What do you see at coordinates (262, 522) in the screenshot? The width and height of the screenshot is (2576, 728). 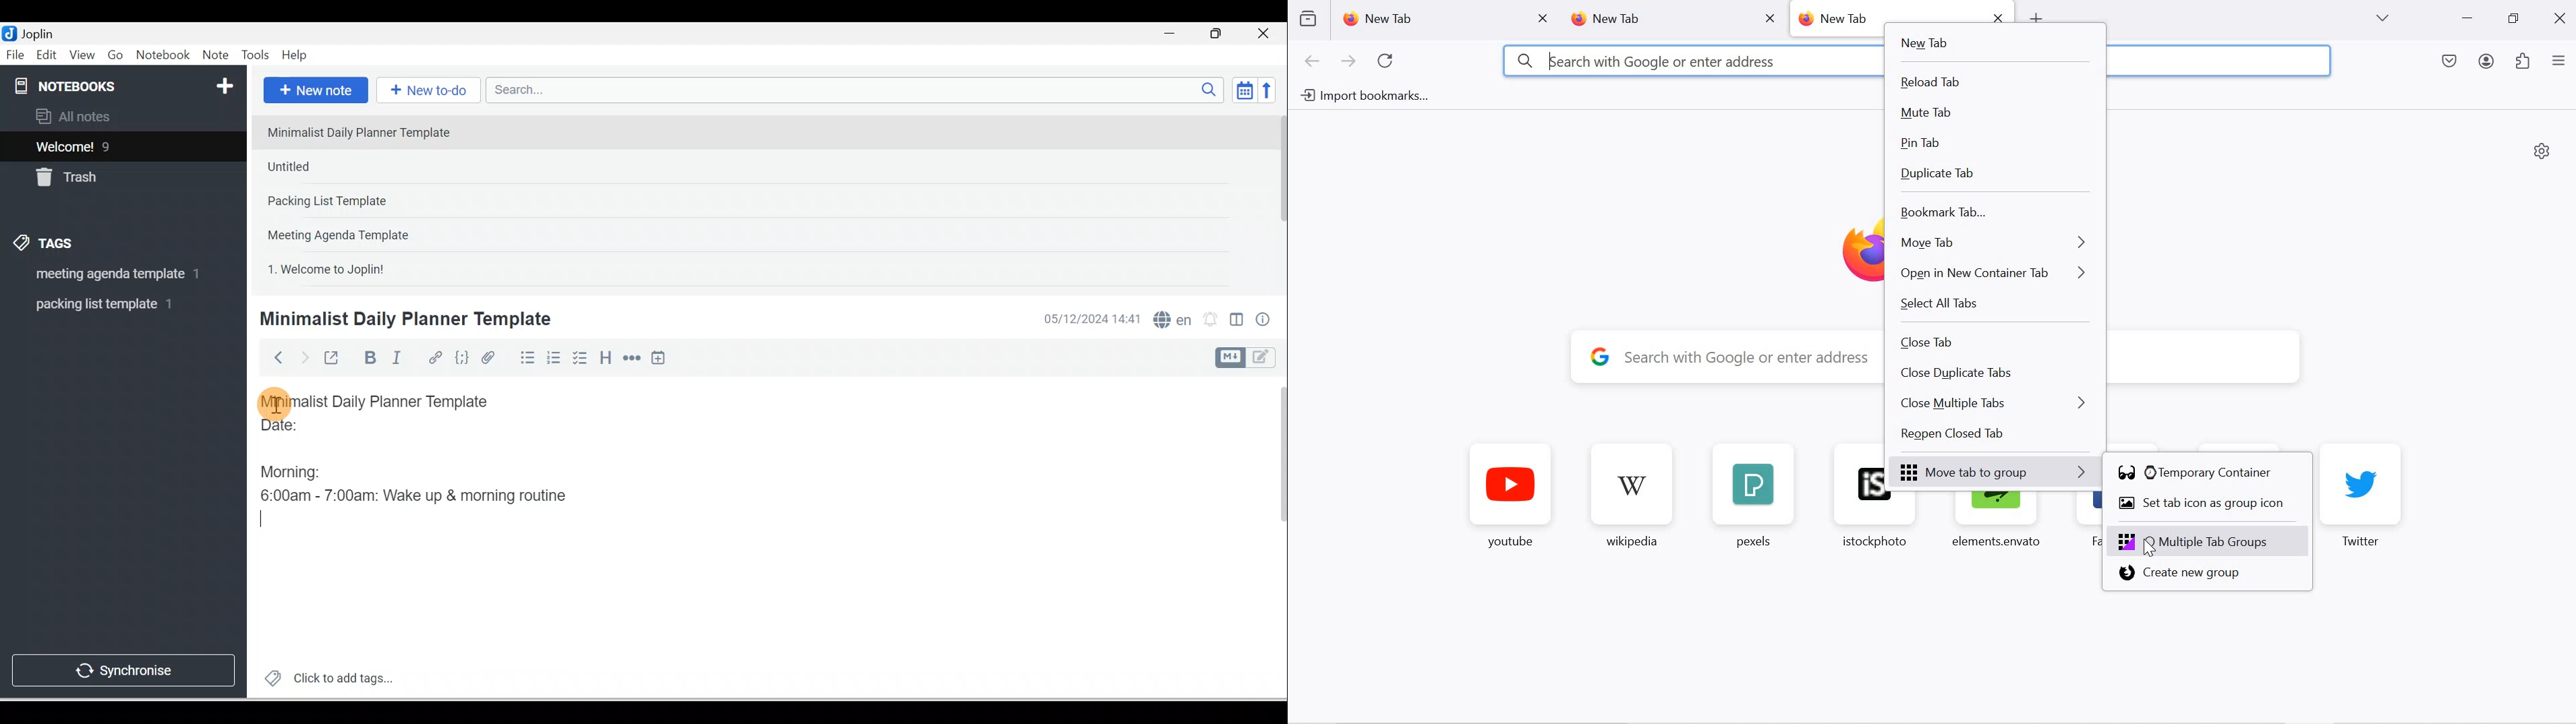 I see `Typing Cursor` at bounding box center [262, 522].